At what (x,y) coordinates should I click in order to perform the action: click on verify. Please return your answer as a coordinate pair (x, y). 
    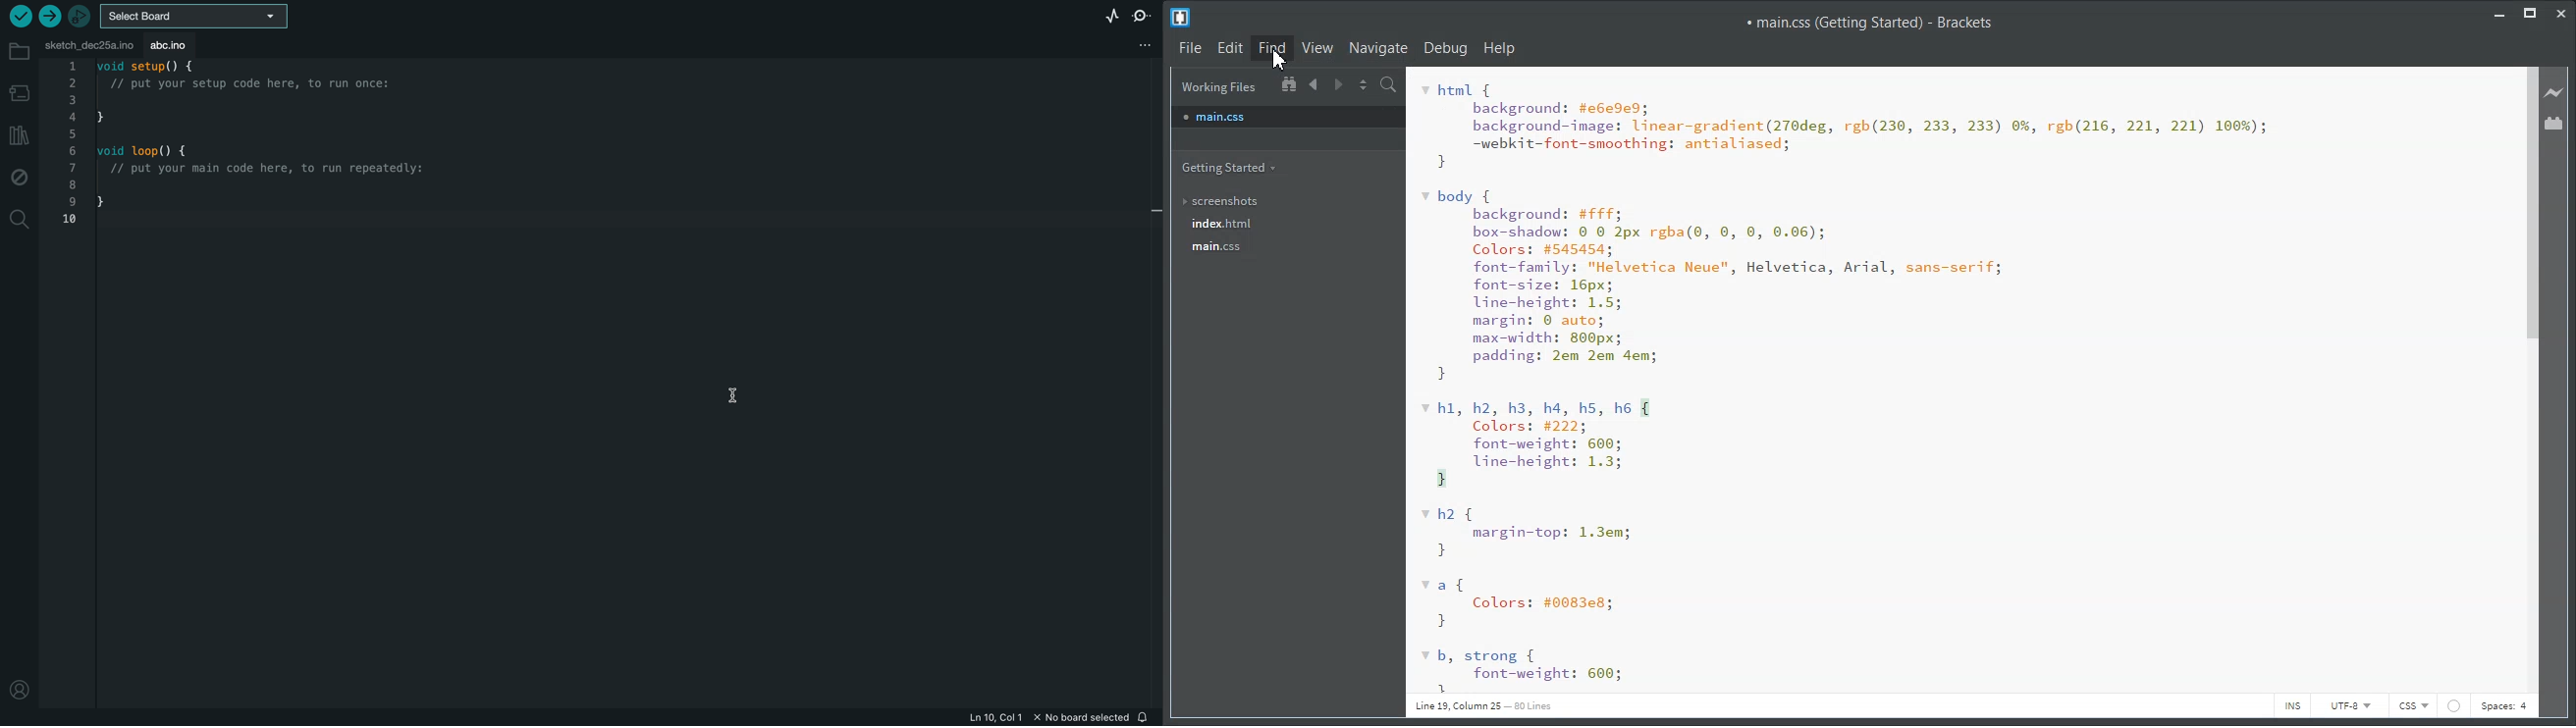
    Looking at the image, I should click on (19, 17).